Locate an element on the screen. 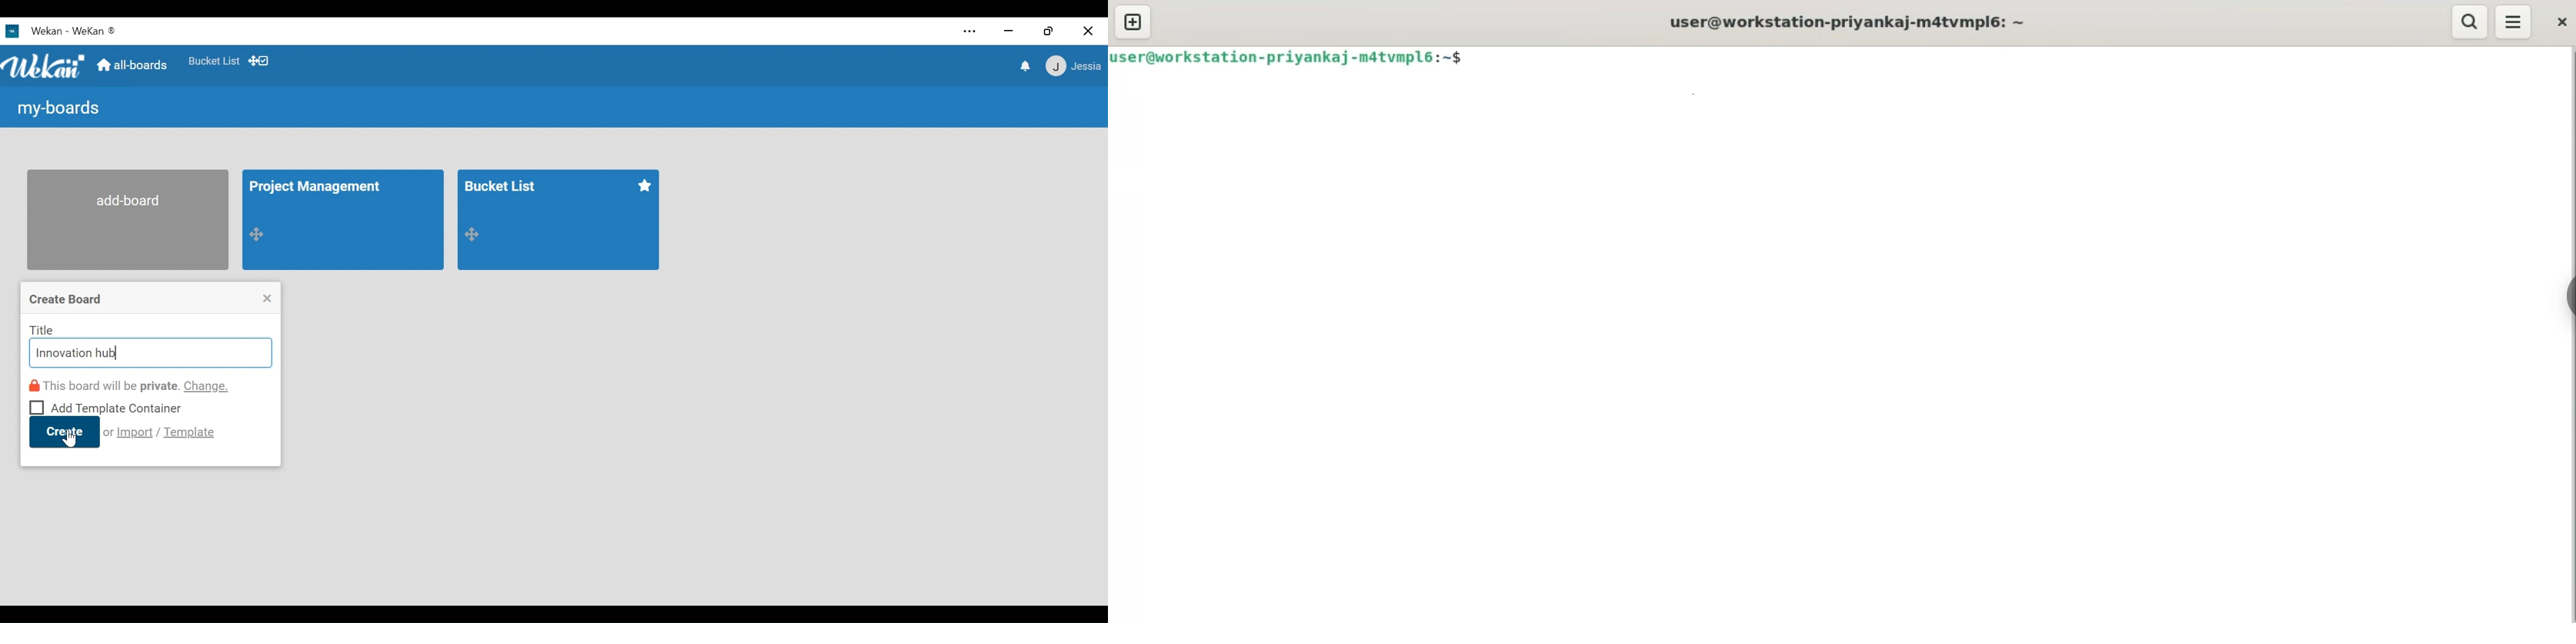 The width and height of the screenshot is (2576, 644). Create a board is located at coordinates (67, 300).